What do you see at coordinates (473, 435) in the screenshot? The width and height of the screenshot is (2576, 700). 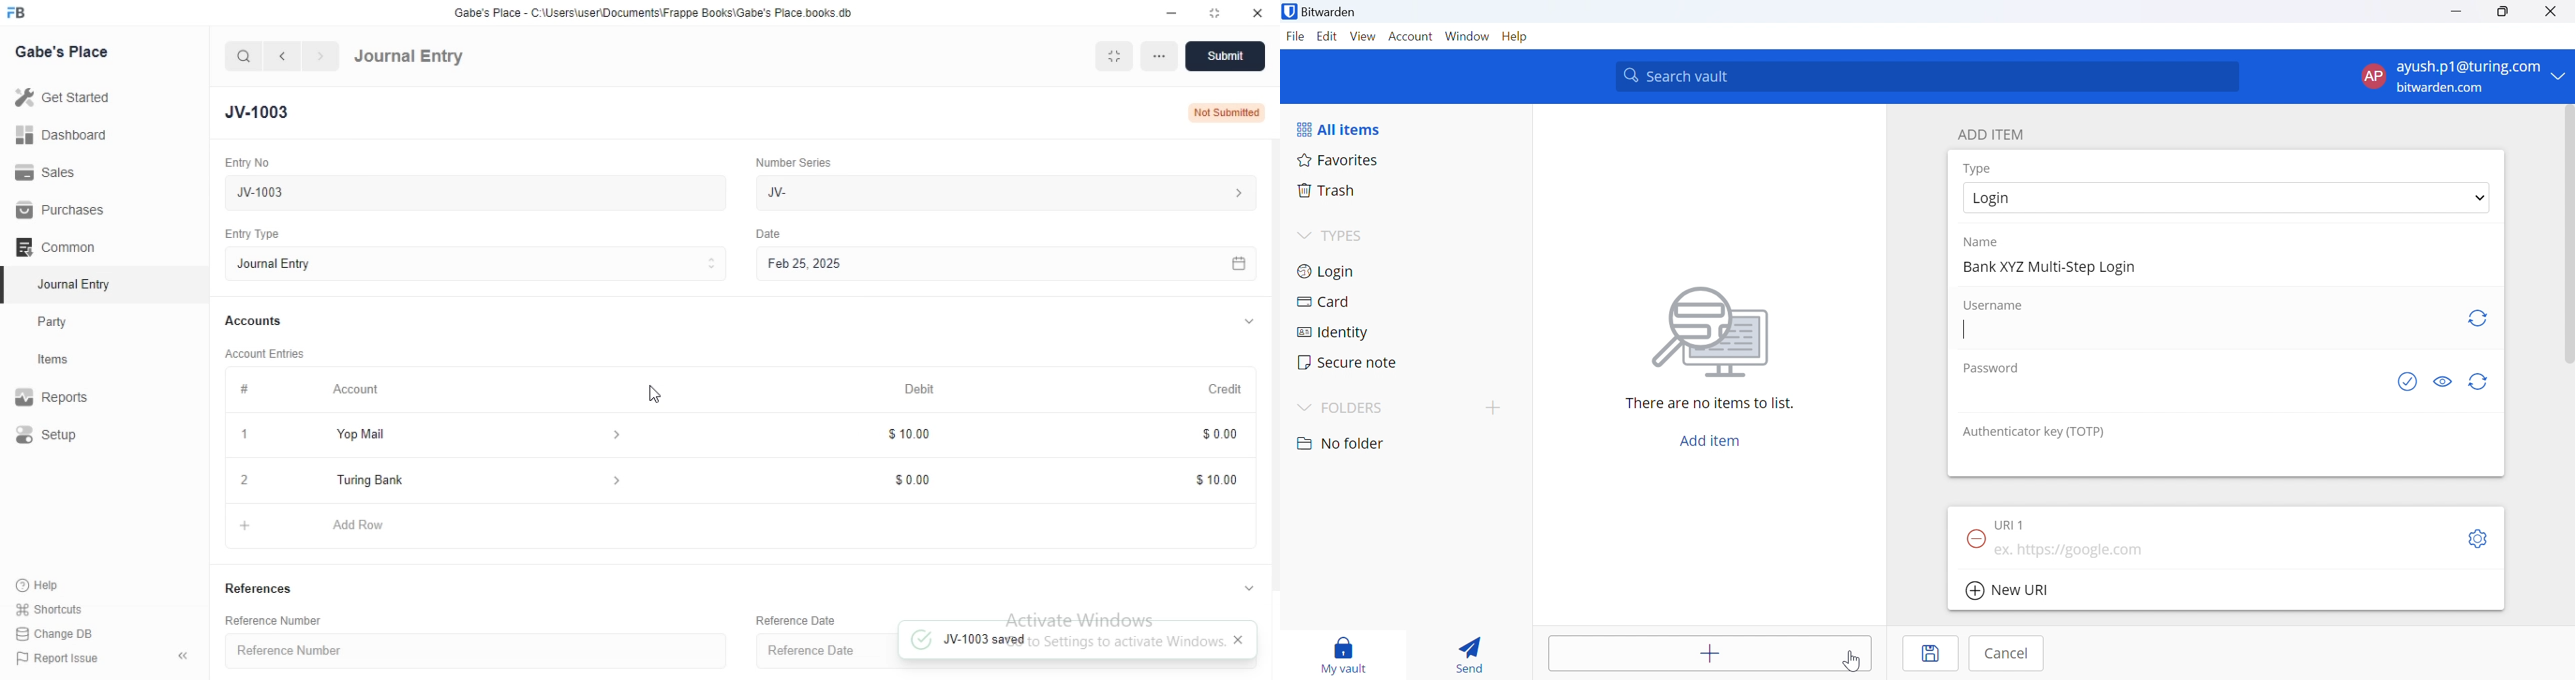 I see `Yop Mail` at bounding box center [473, 435].